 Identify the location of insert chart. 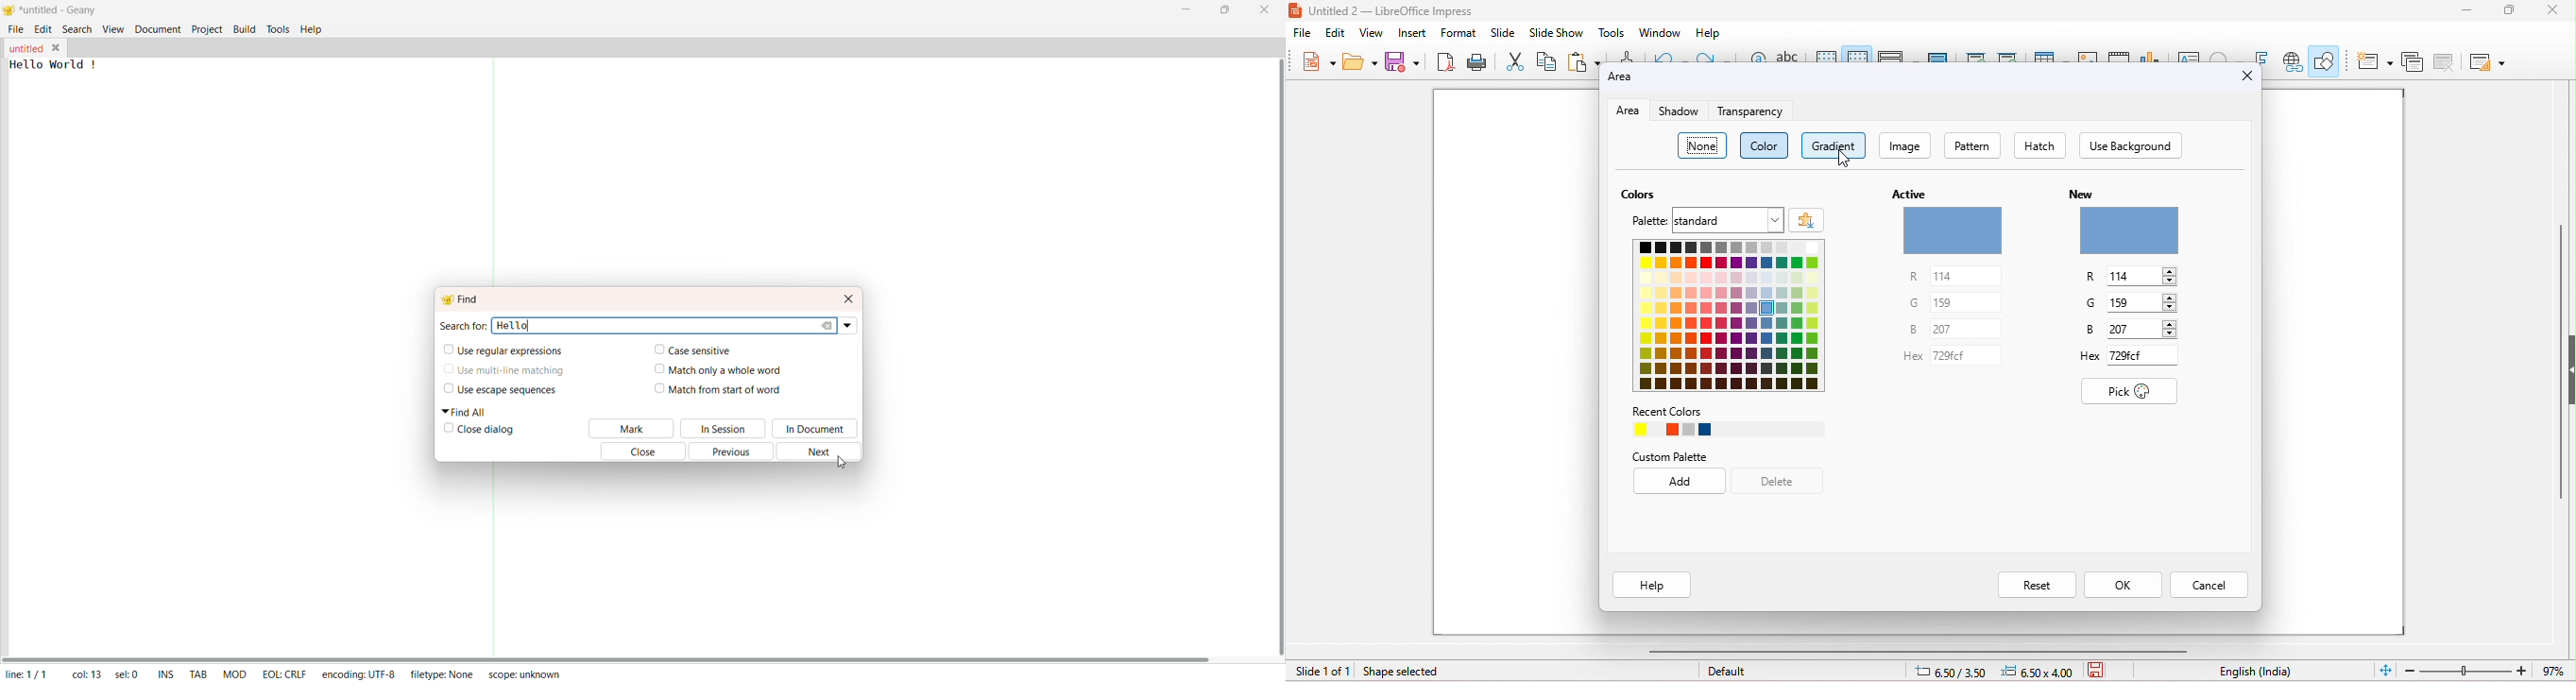
(2149, 55).